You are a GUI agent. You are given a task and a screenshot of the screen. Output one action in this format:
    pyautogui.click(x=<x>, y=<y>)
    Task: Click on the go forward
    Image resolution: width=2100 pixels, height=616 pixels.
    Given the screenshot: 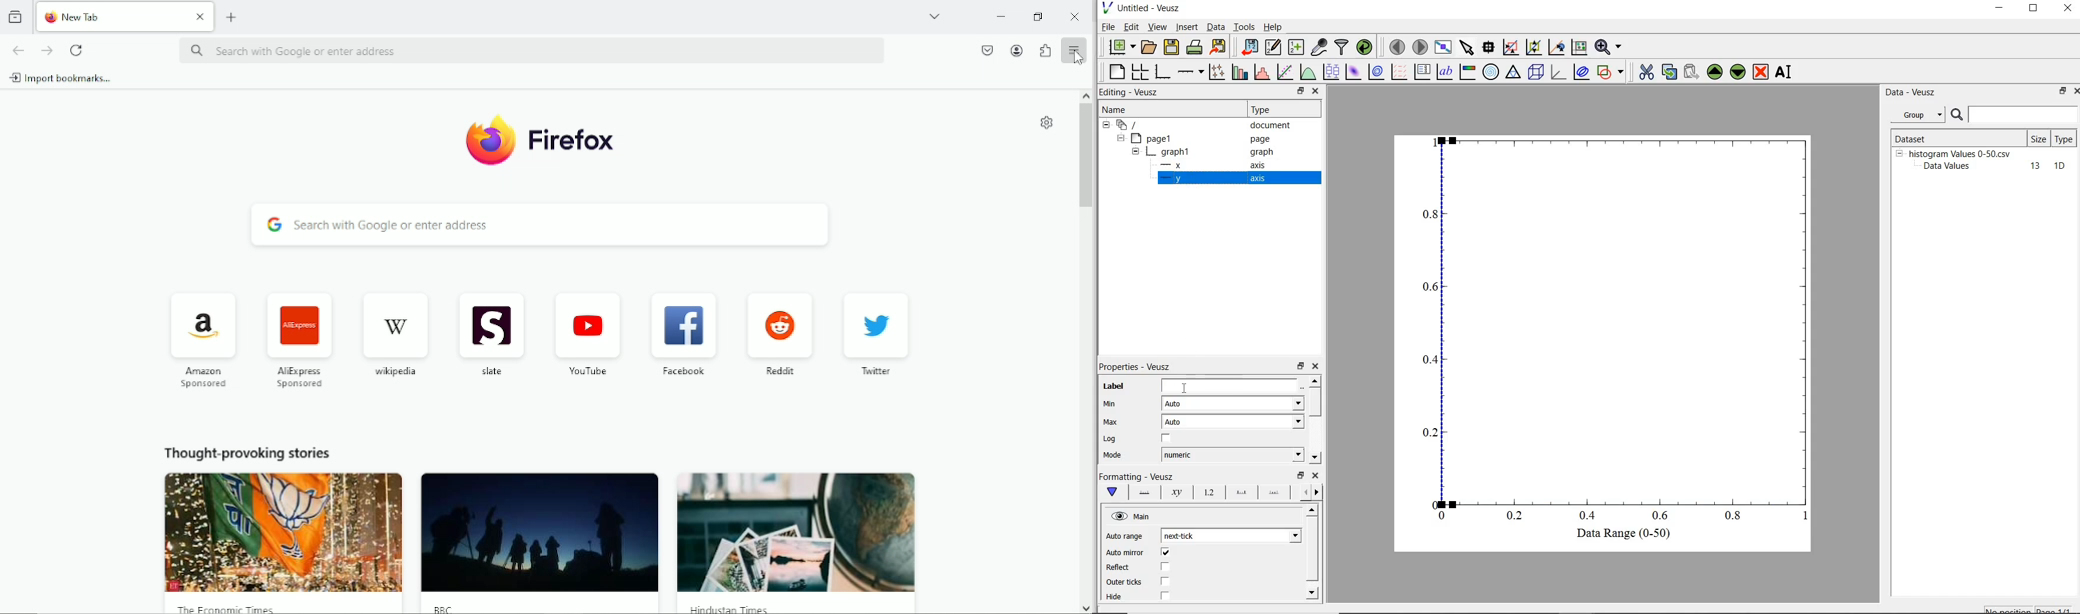 What is the action you would take?
    pyautogui.click(x=47, y=50)
    